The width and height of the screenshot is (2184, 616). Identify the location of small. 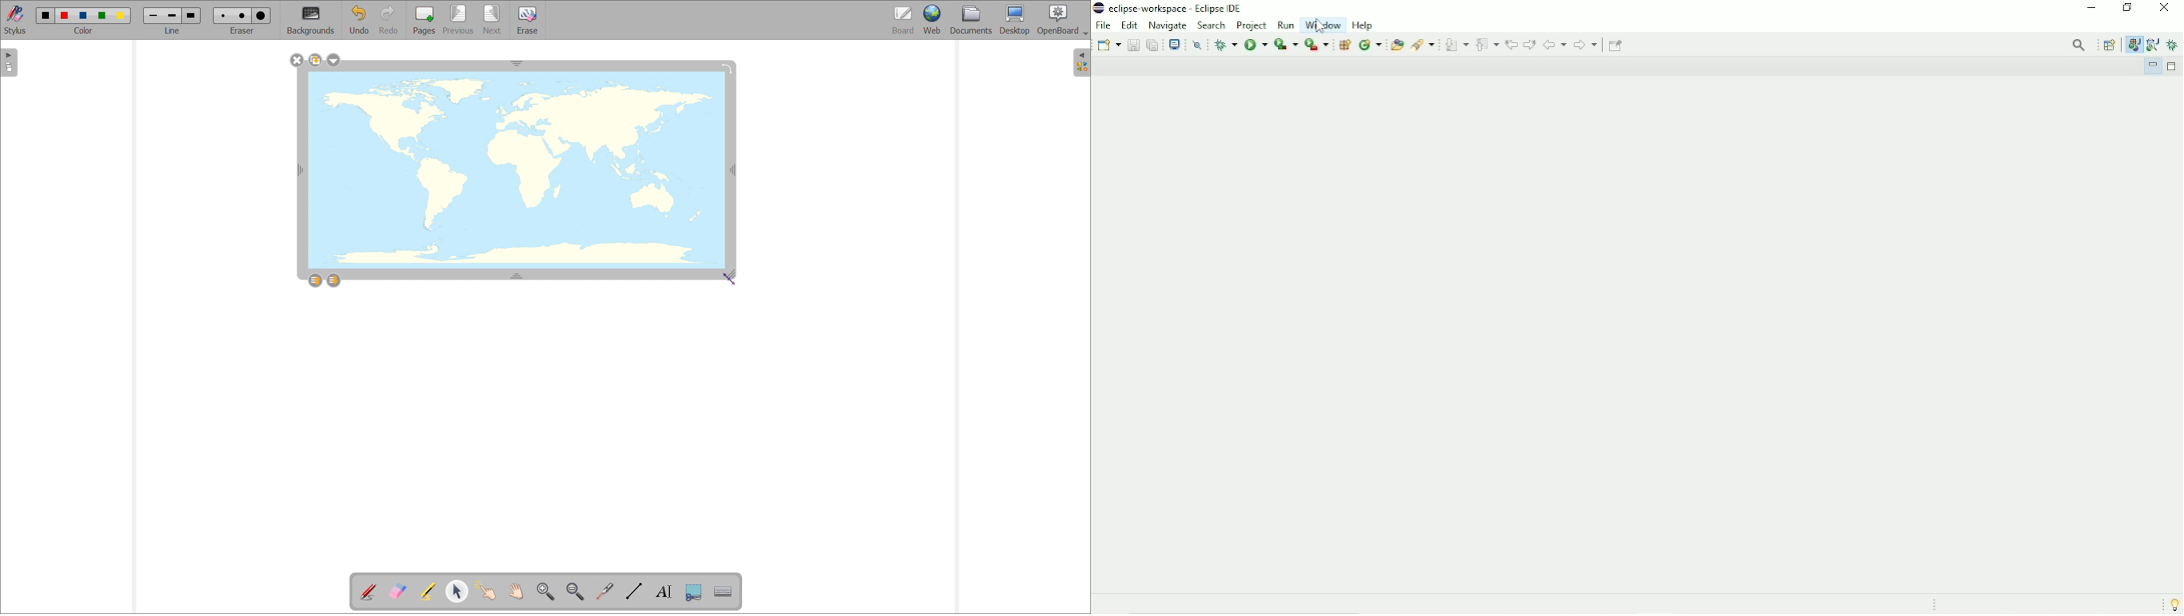
(223, 16).